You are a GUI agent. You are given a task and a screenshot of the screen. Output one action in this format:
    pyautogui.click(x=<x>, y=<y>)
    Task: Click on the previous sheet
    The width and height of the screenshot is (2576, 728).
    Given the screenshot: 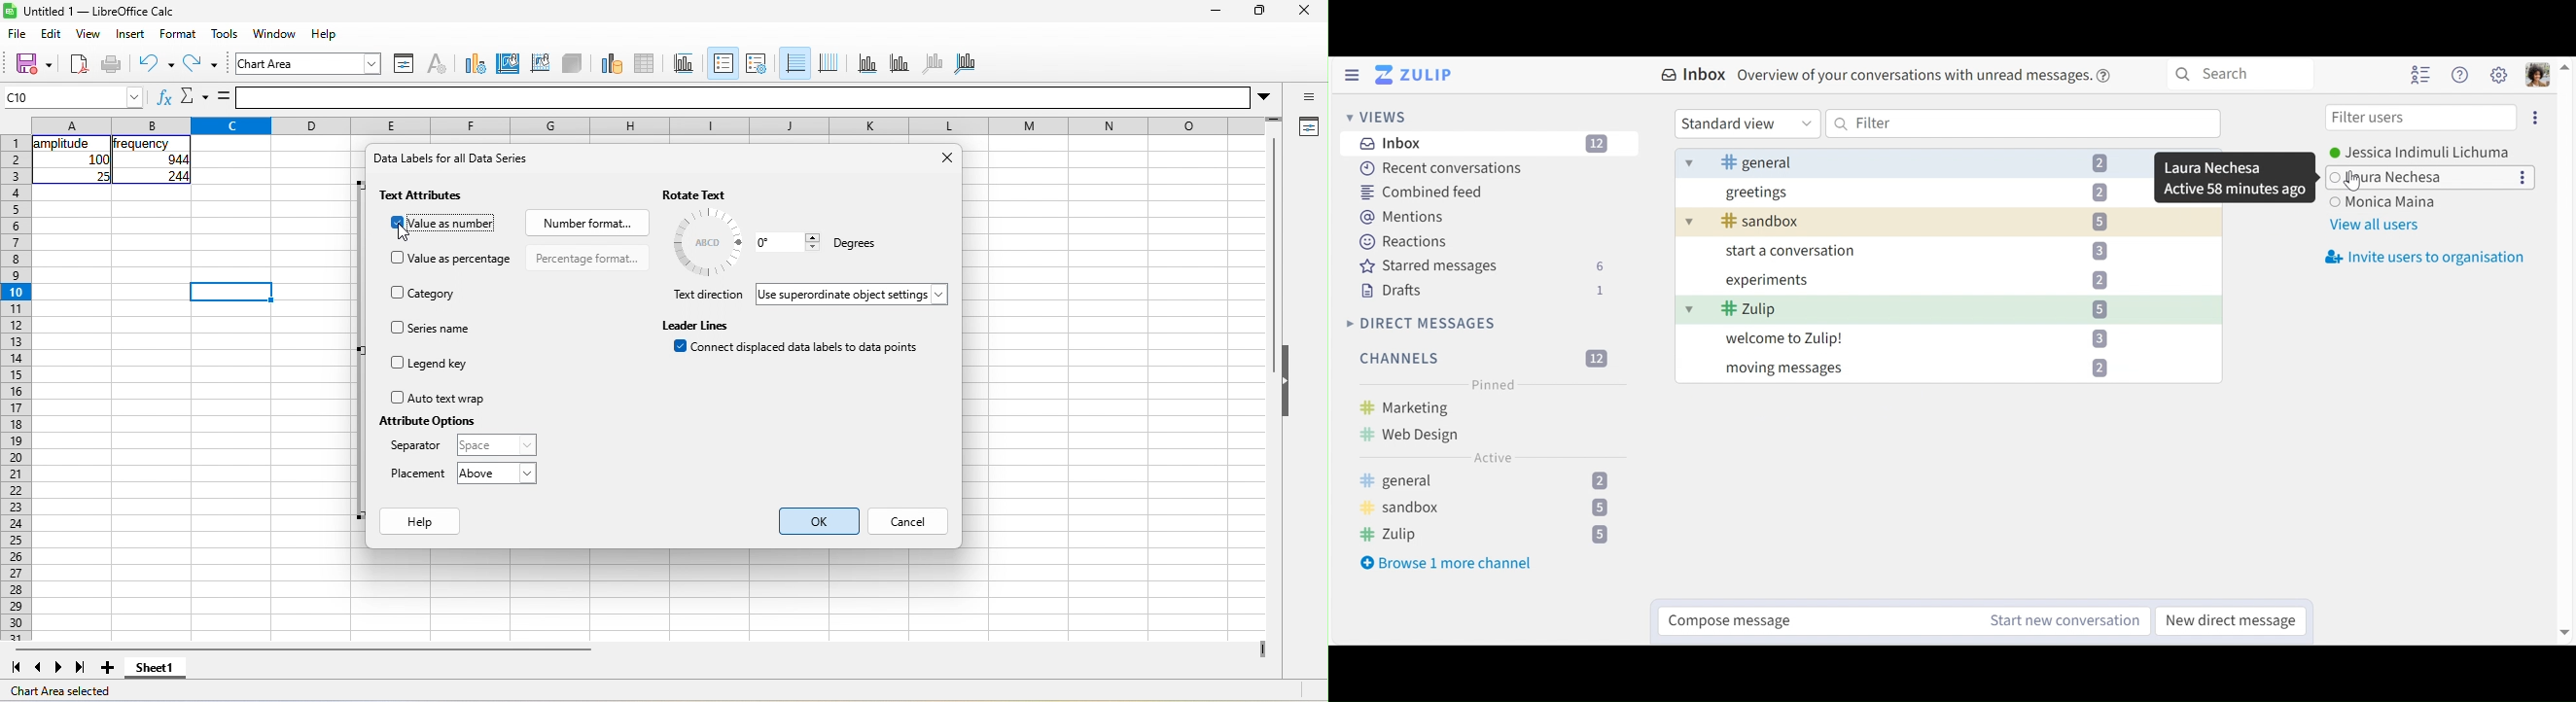 What is the action you would take?
    pyautogui.click(x=34, y=668)
    